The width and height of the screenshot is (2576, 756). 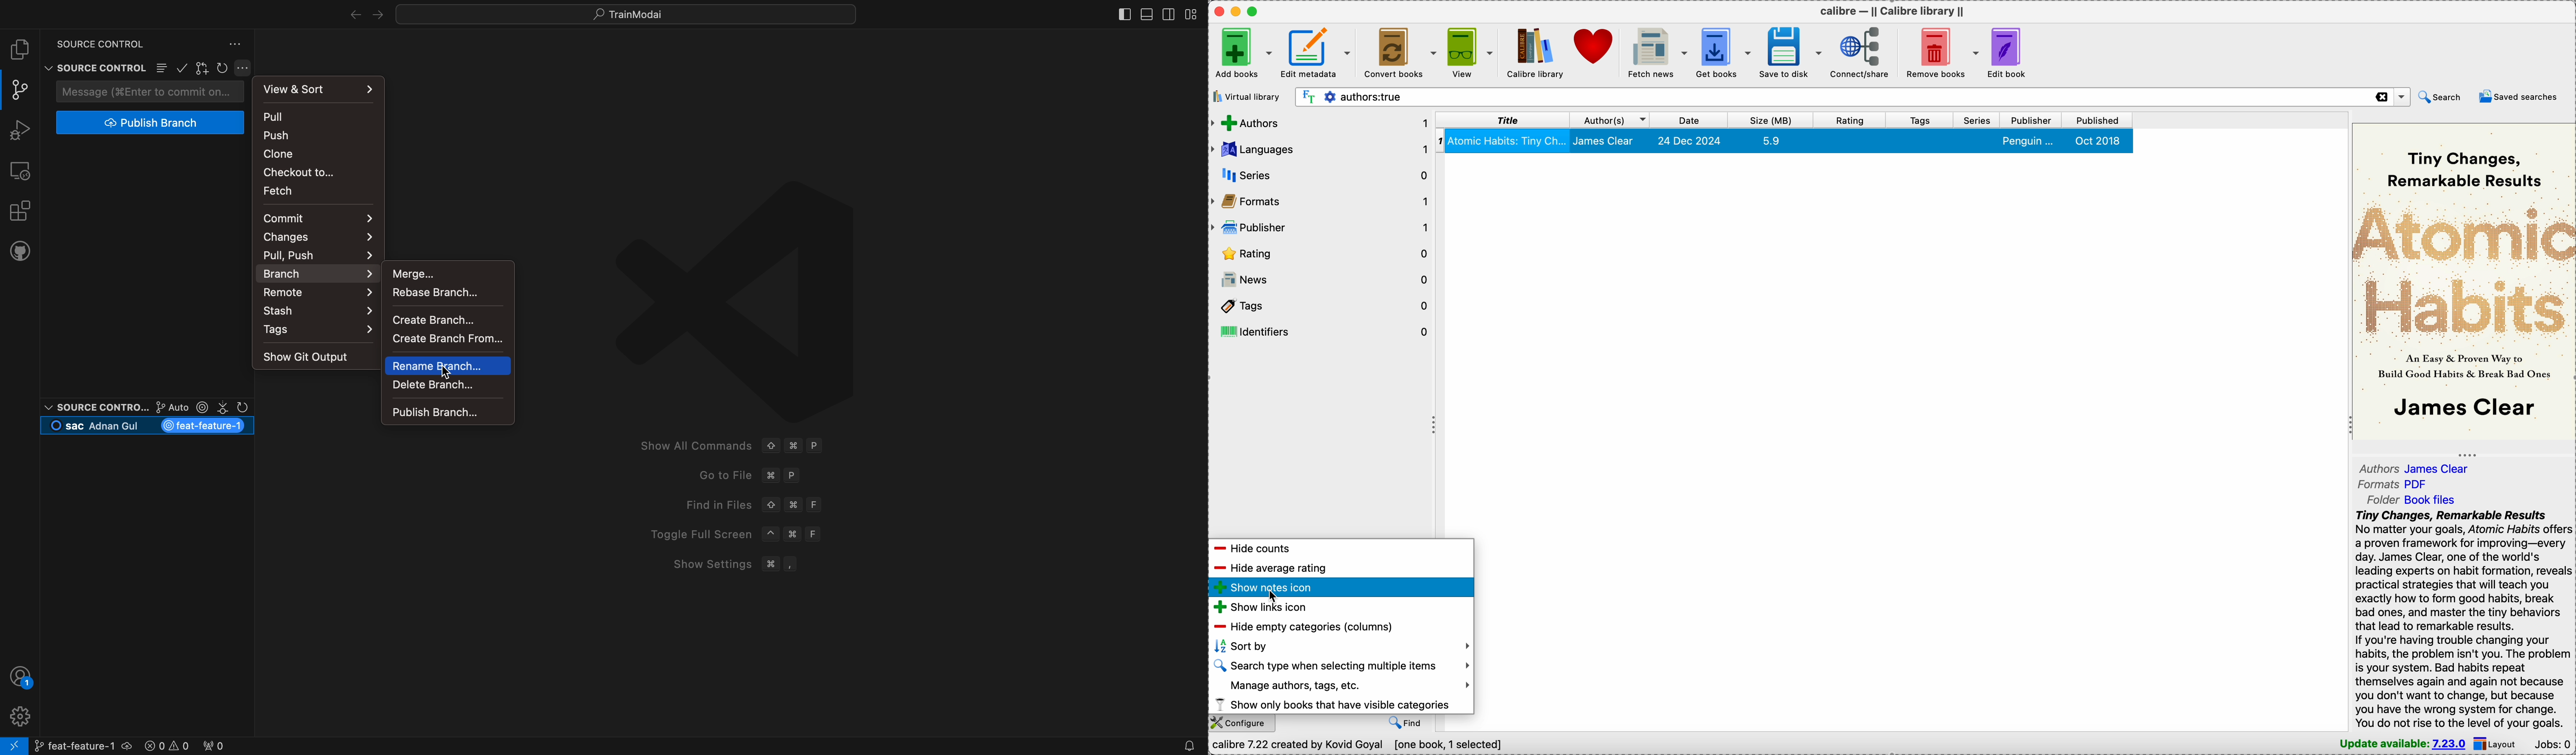 I want to click on fetch news, so click(x=1656, y=54).